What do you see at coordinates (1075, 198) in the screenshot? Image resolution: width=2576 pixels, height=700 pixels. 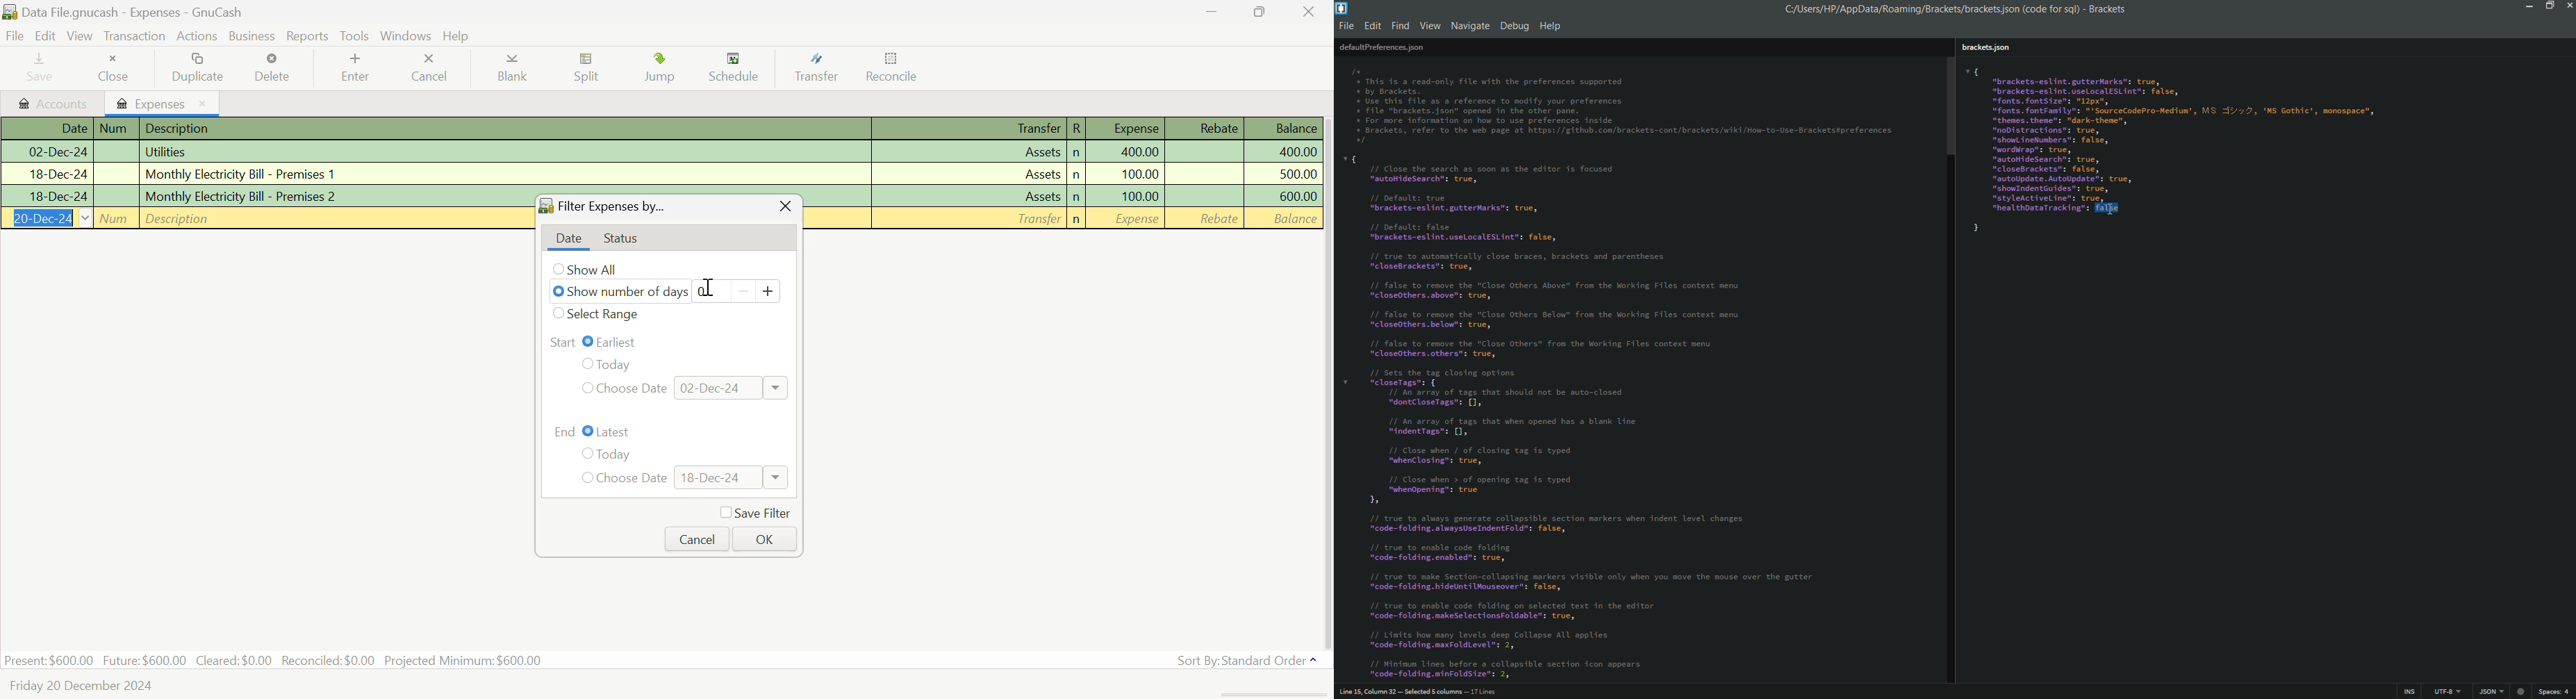 I see `n` at bounding box center [1075, 198].